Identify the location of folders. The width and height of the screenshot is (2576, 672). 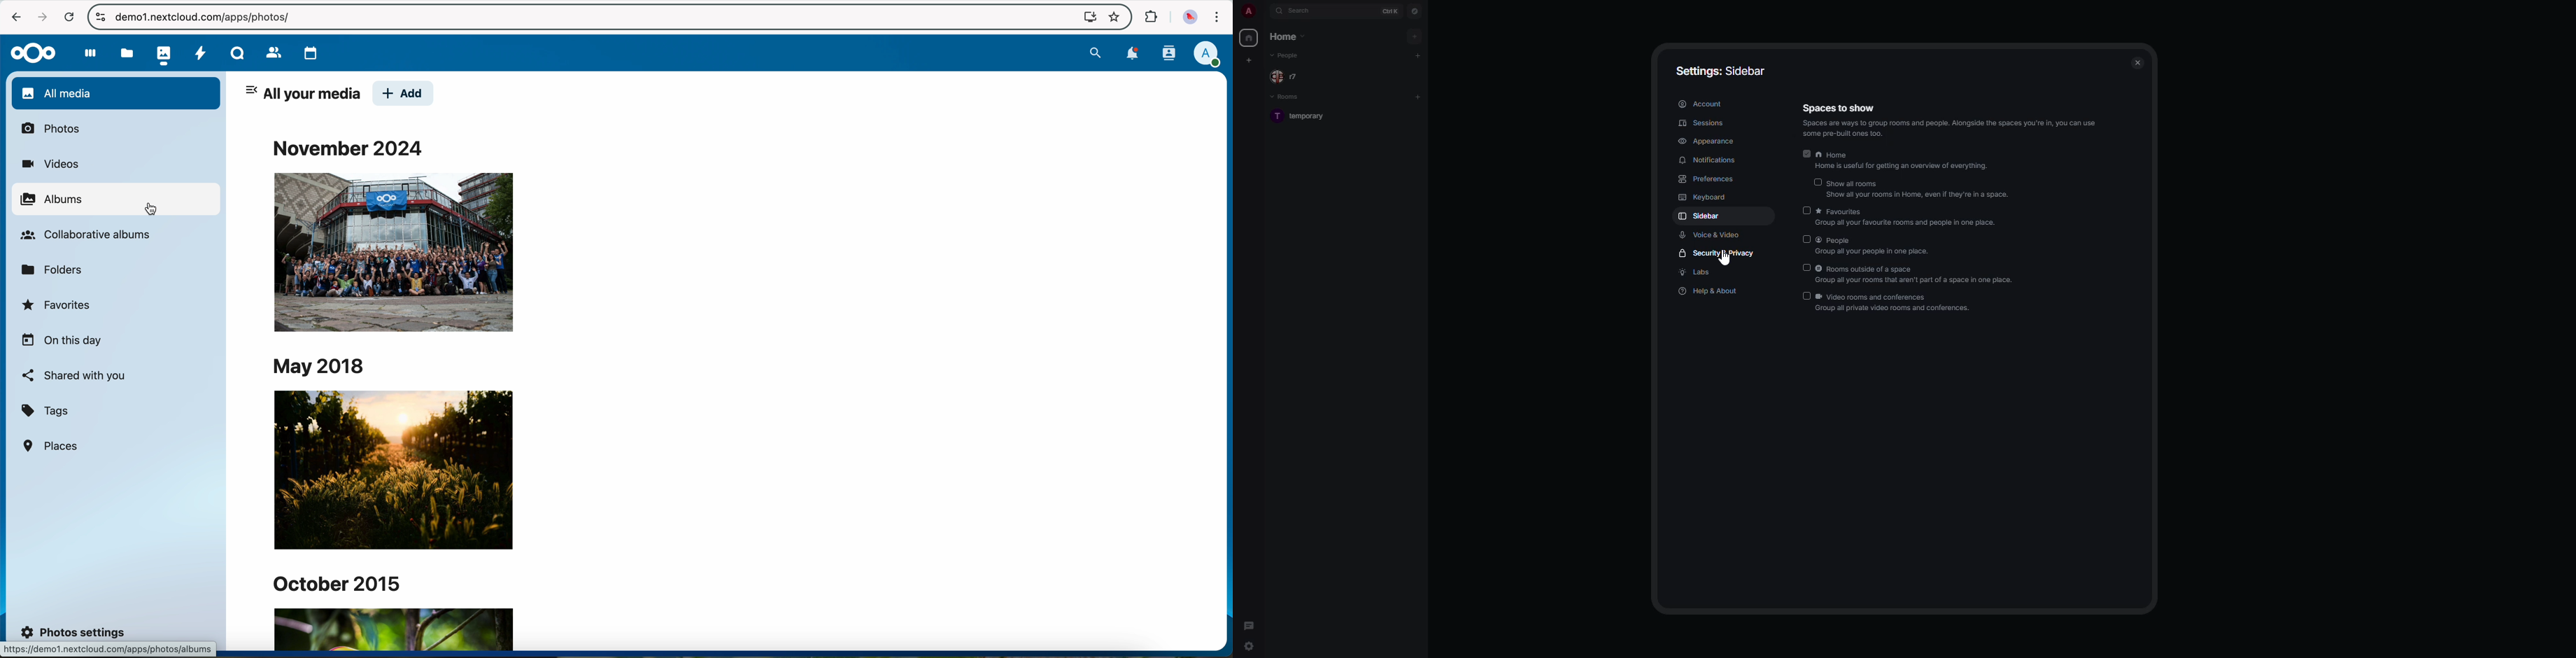
(55, 269).